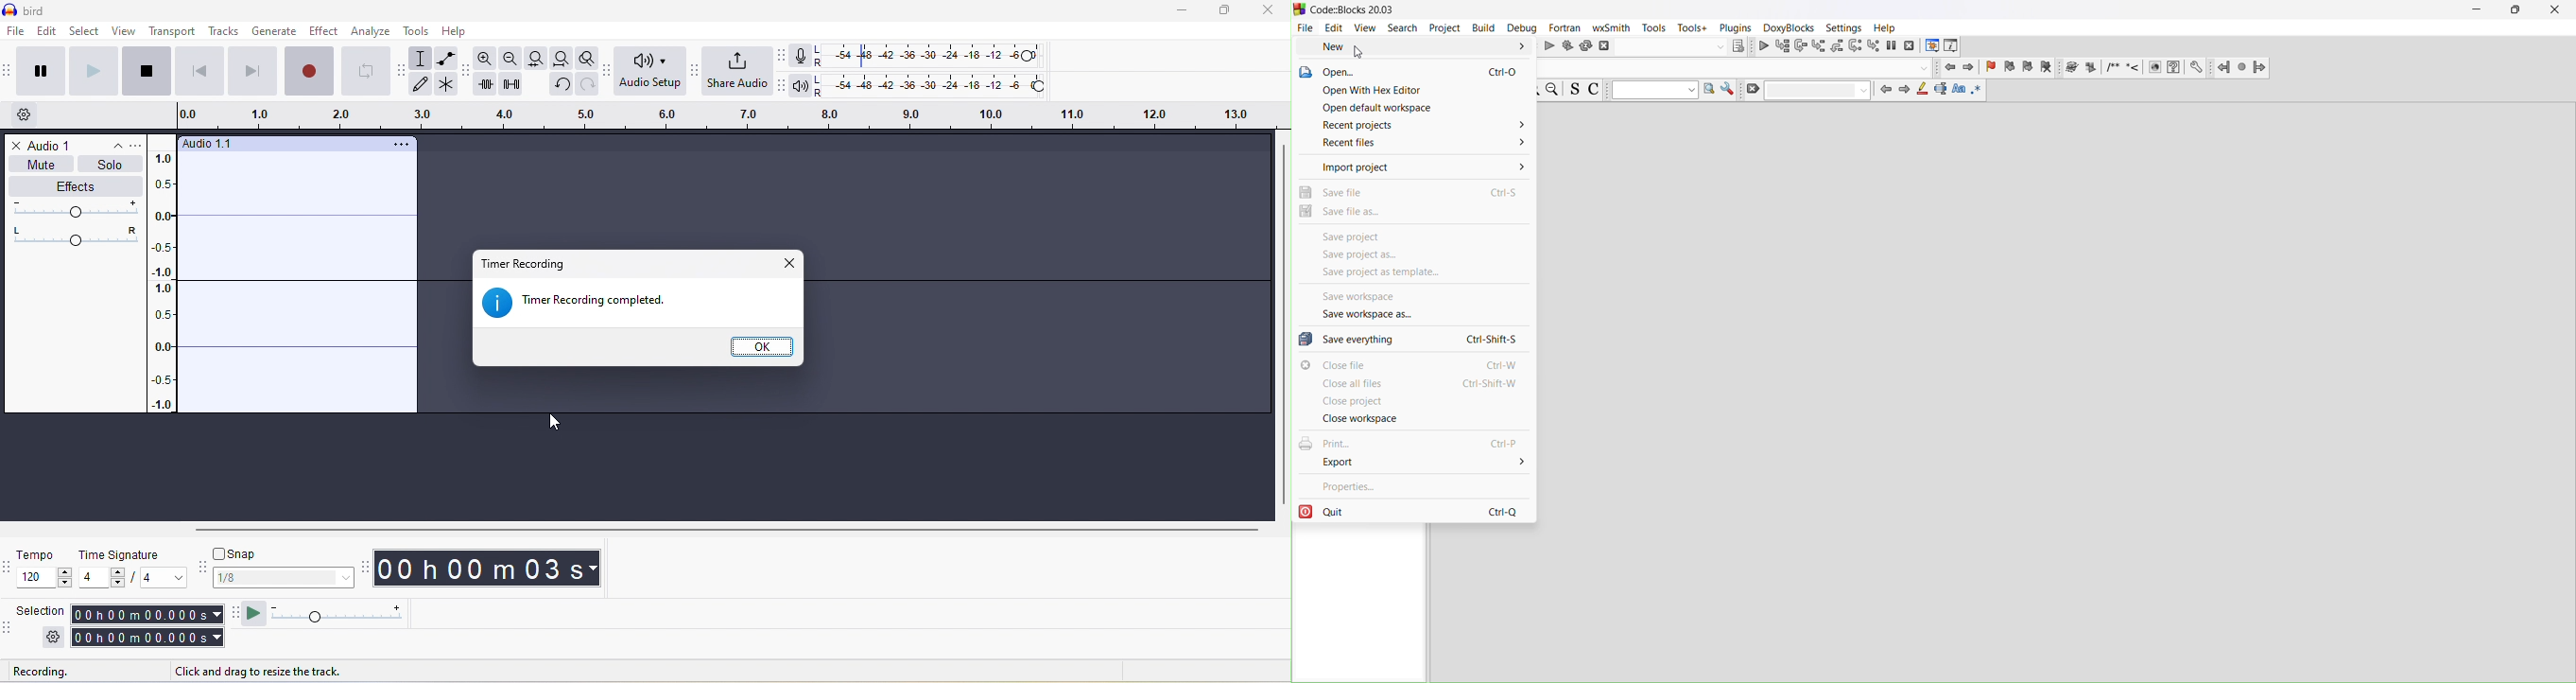 The image size is (2576, 700). I want to click on Jump back, so click(2223, 66).